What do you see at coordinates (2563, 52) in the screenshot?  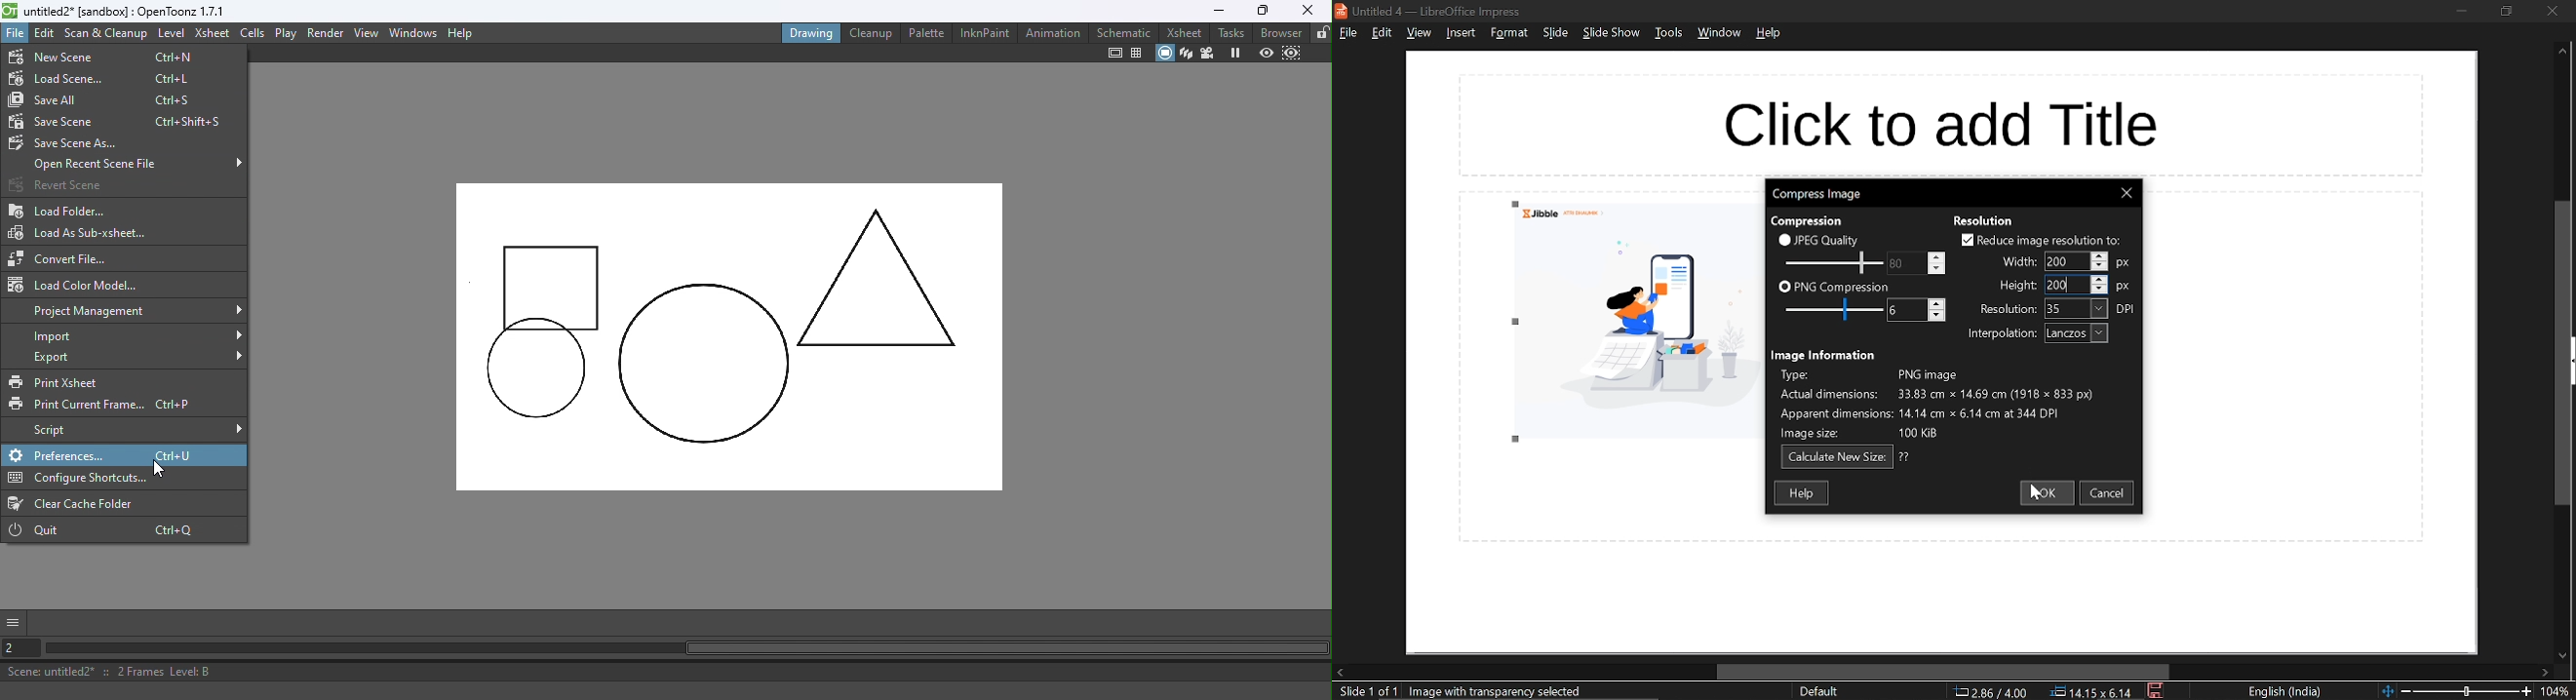 I see `Move up` at bounding box center [2563, 52].